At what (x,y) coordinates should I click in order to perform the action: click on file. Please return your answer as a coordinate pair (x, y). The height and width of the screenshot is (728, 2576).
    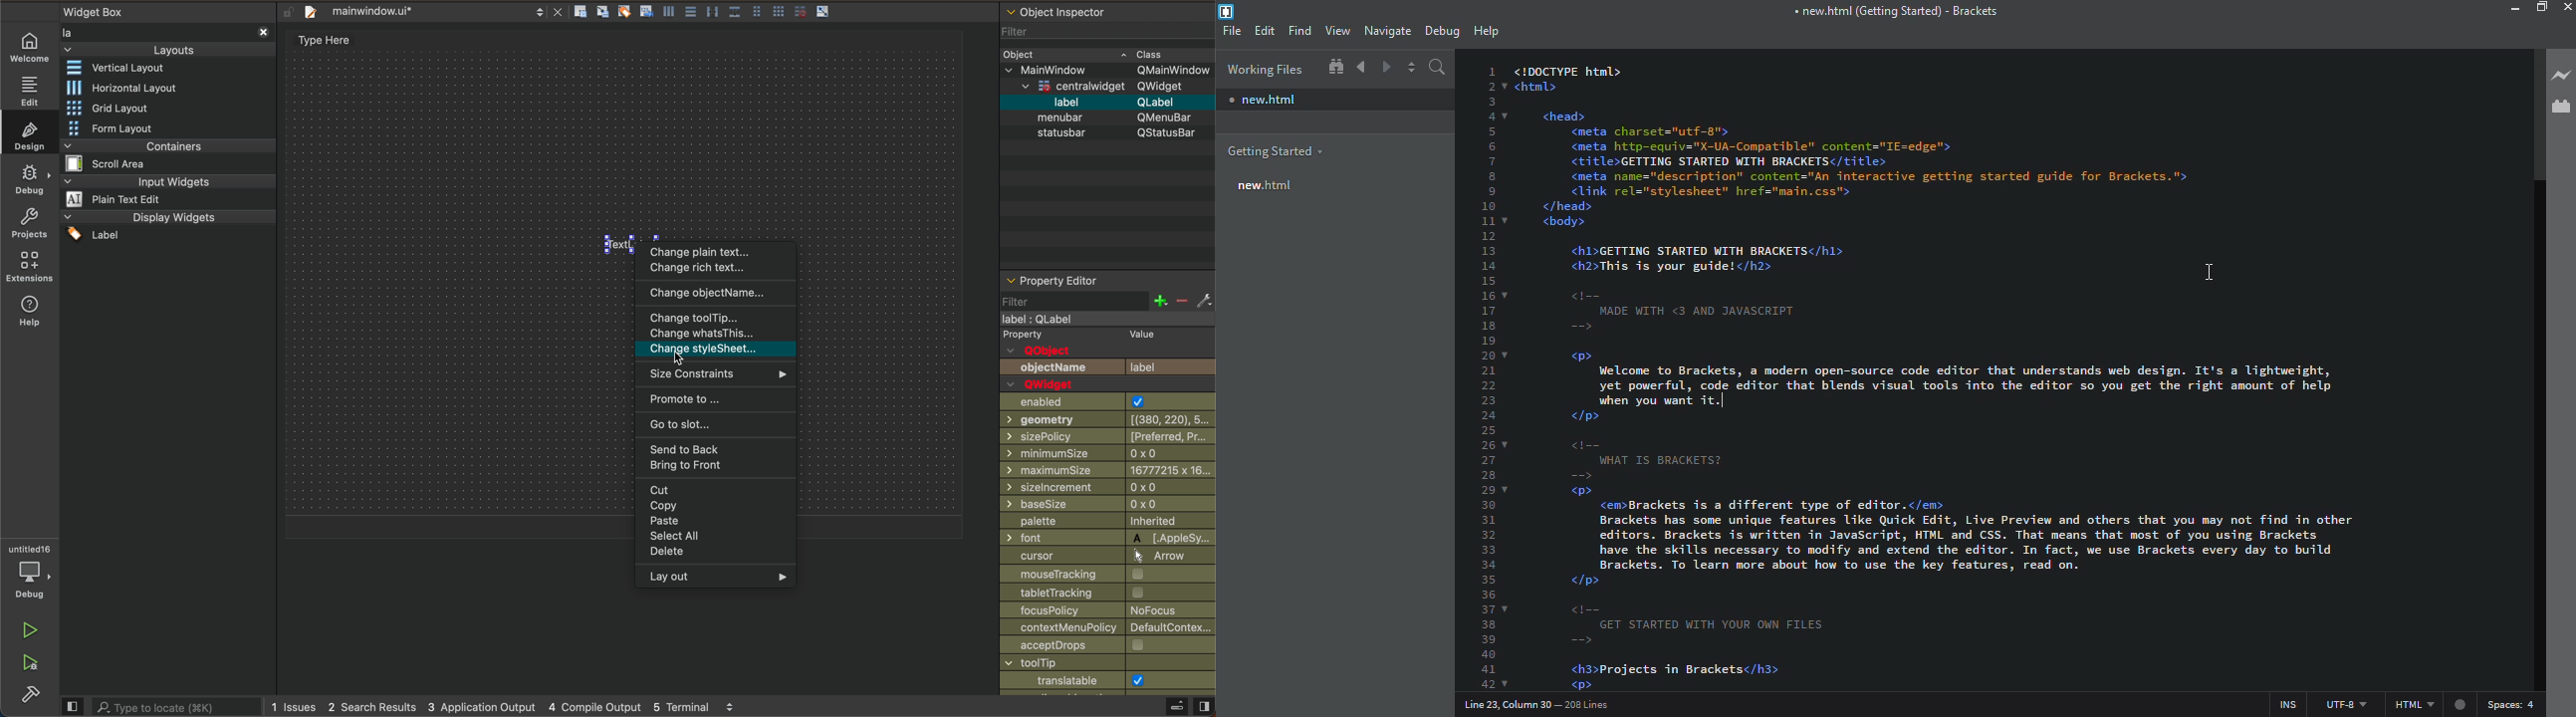
    Looking at the image, I should click on (1233, 29).